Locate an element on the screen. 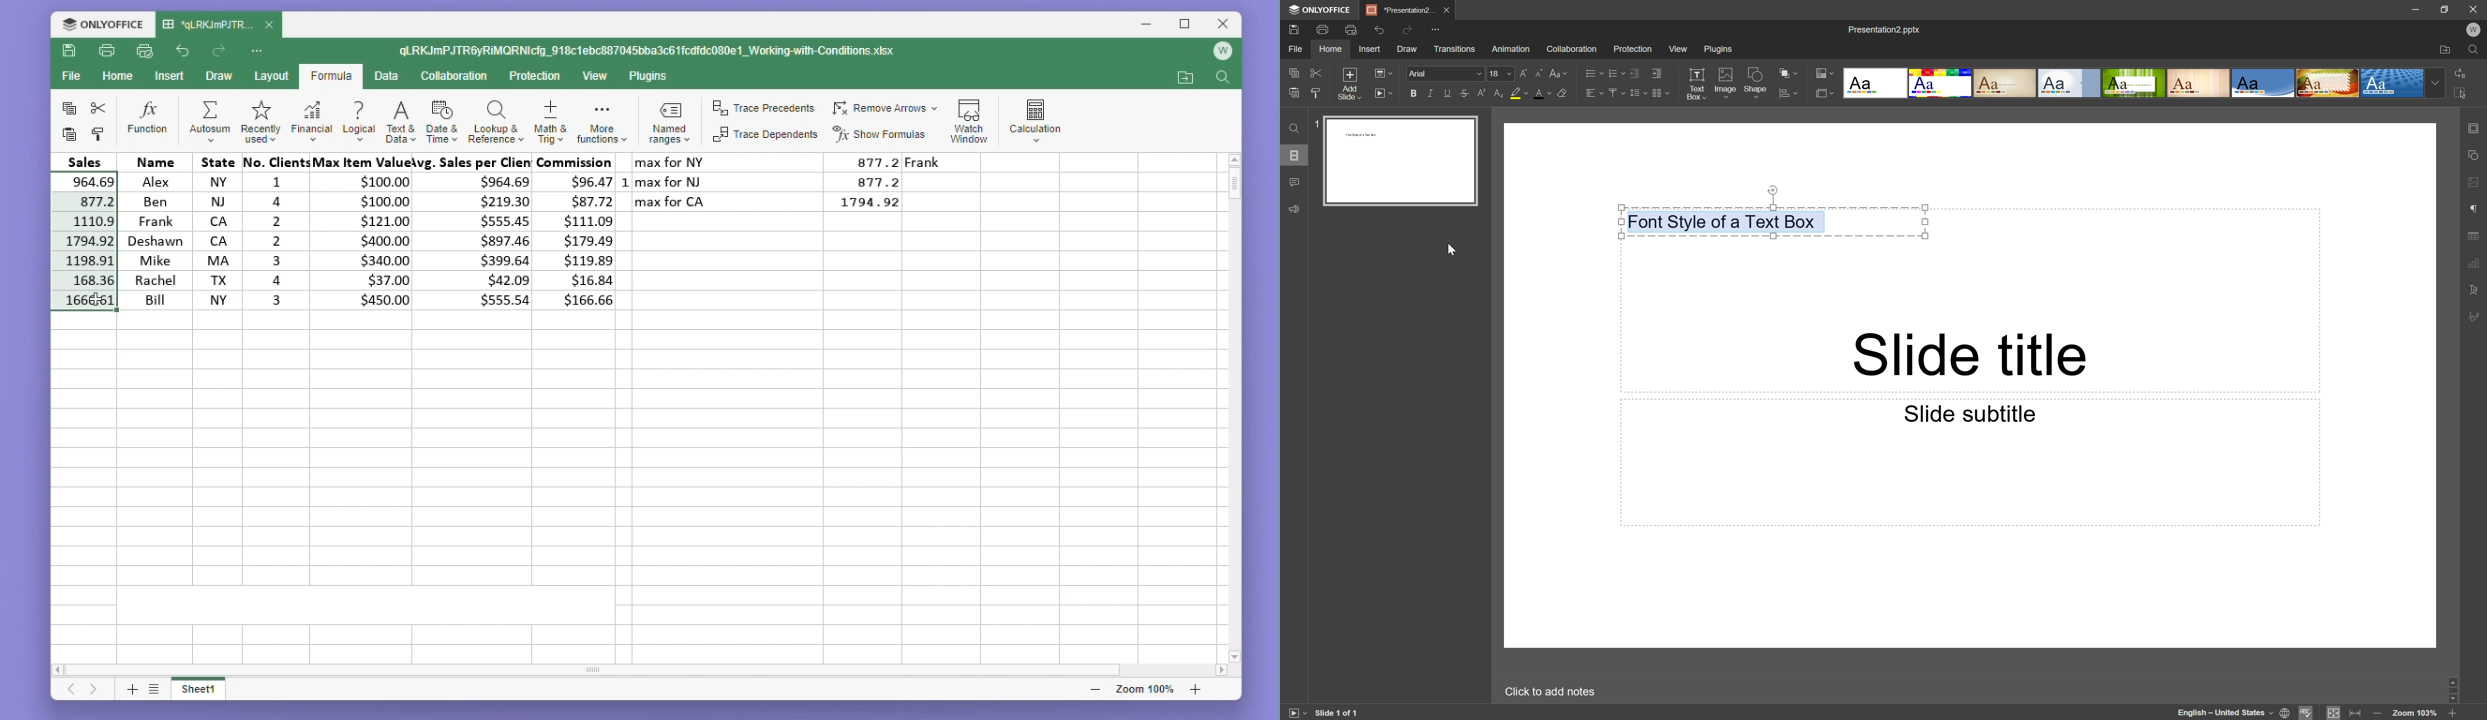 The image size is (2492, 728). zoom in is located at coordinates (1195, 689).